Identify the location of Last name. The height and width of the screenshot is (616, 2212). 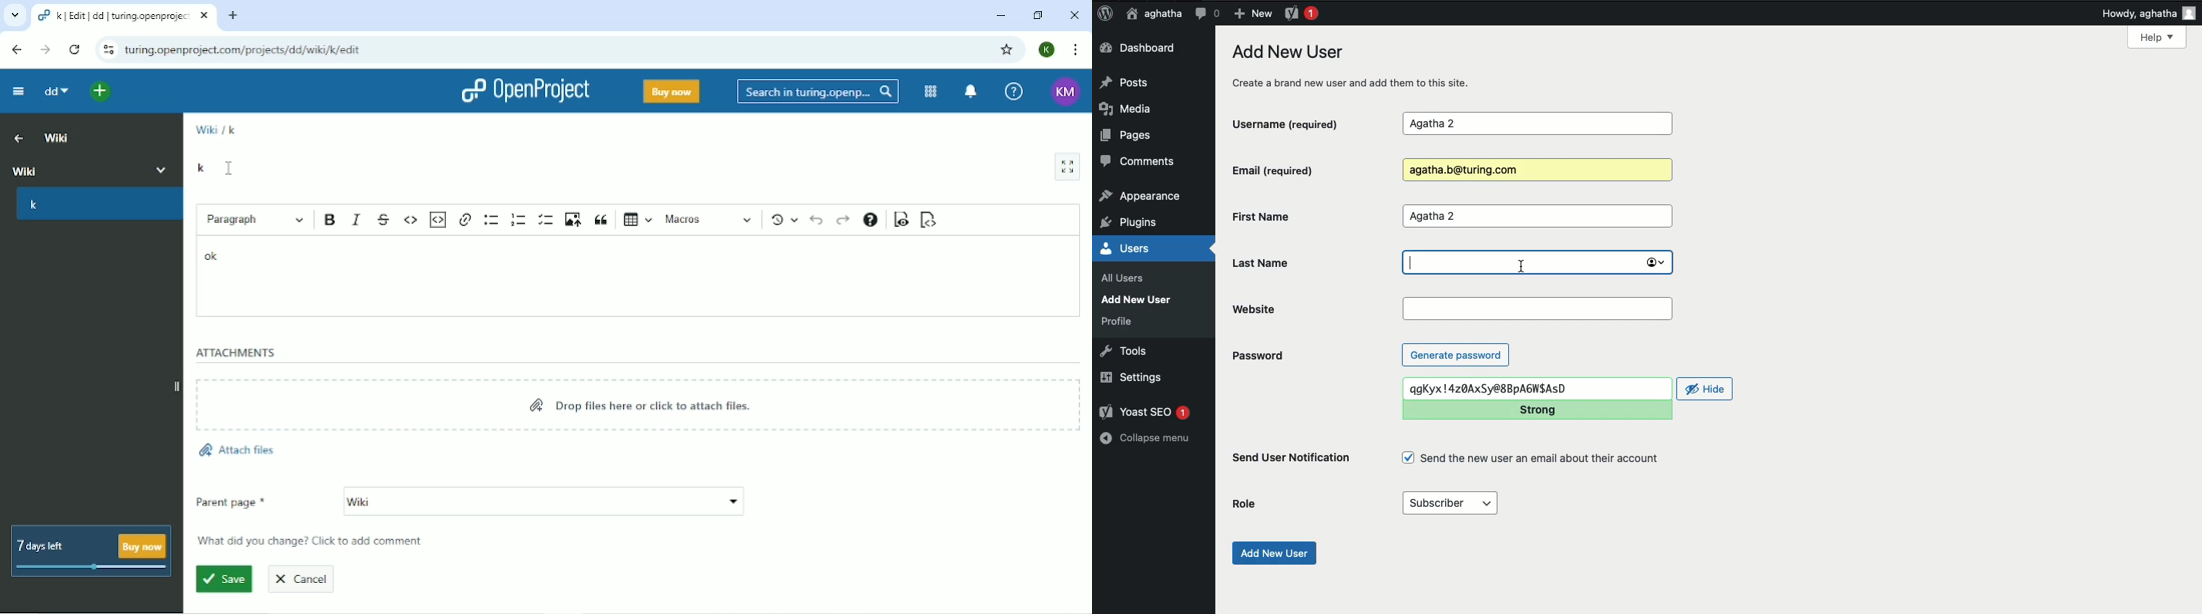
(1274, 262).